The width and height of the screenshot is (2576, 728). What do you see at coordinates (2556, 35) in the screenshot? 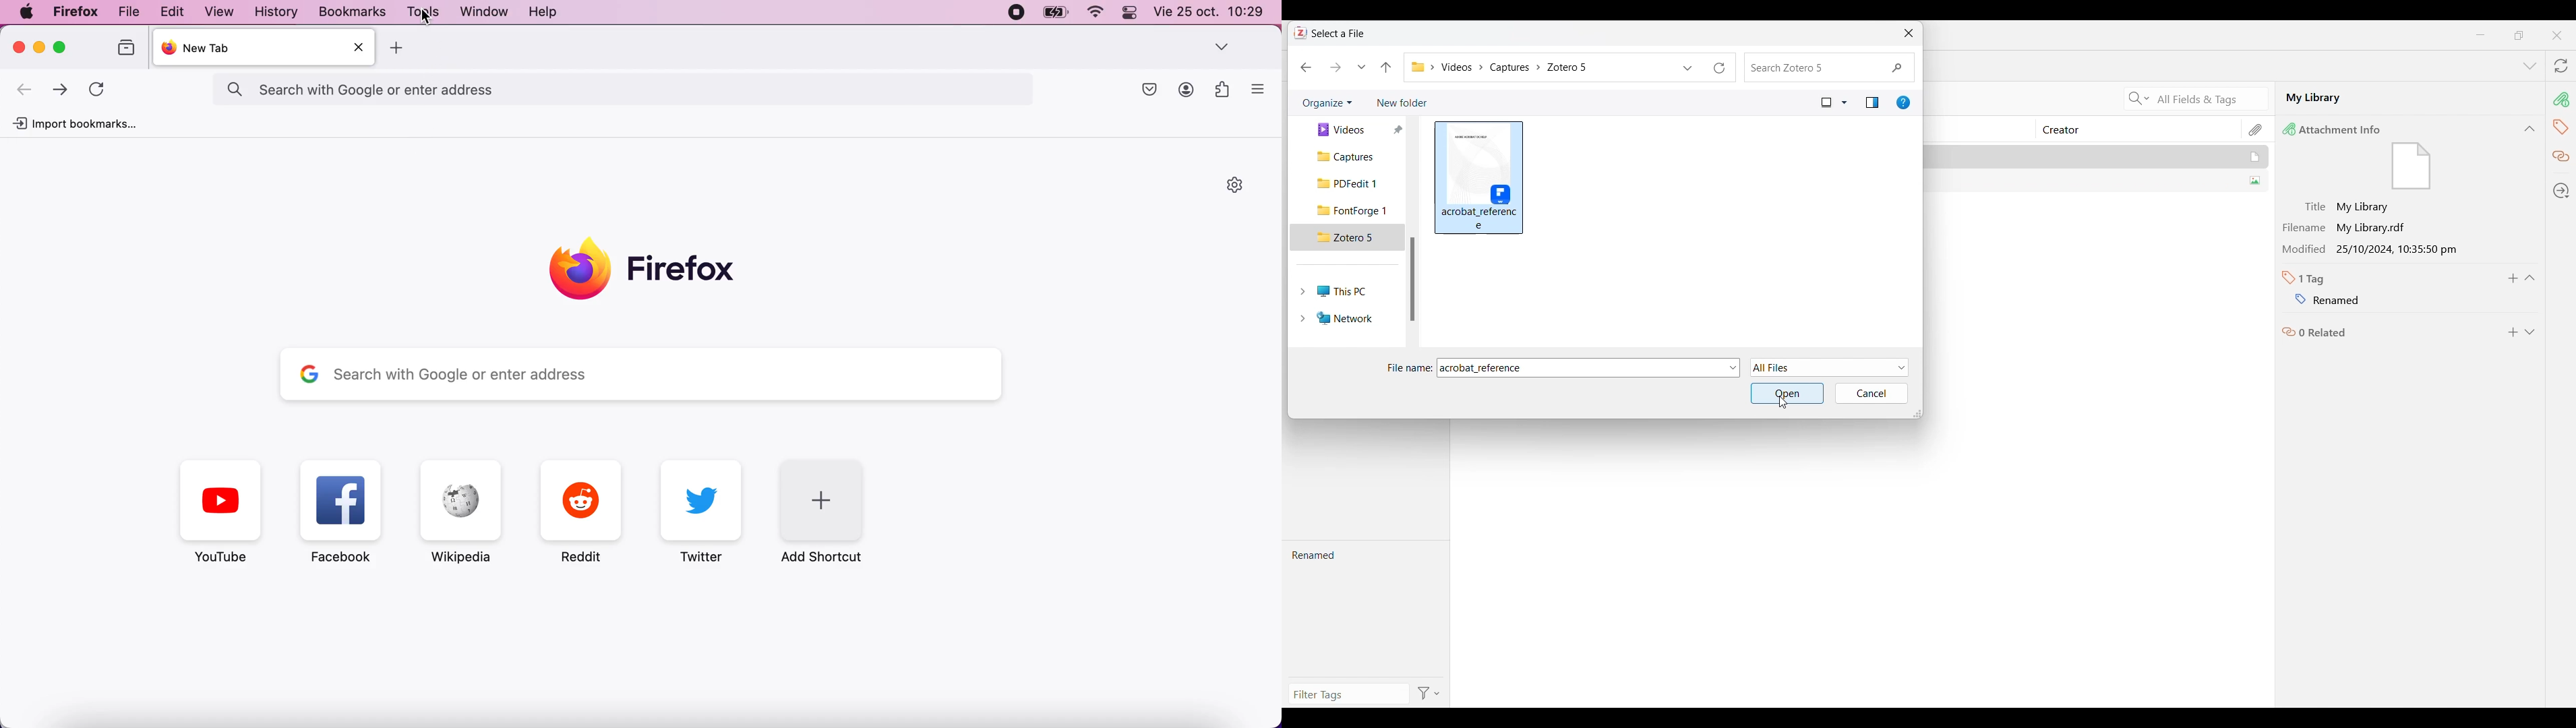
I see `Close interface` at bounding box center [2556, 35].